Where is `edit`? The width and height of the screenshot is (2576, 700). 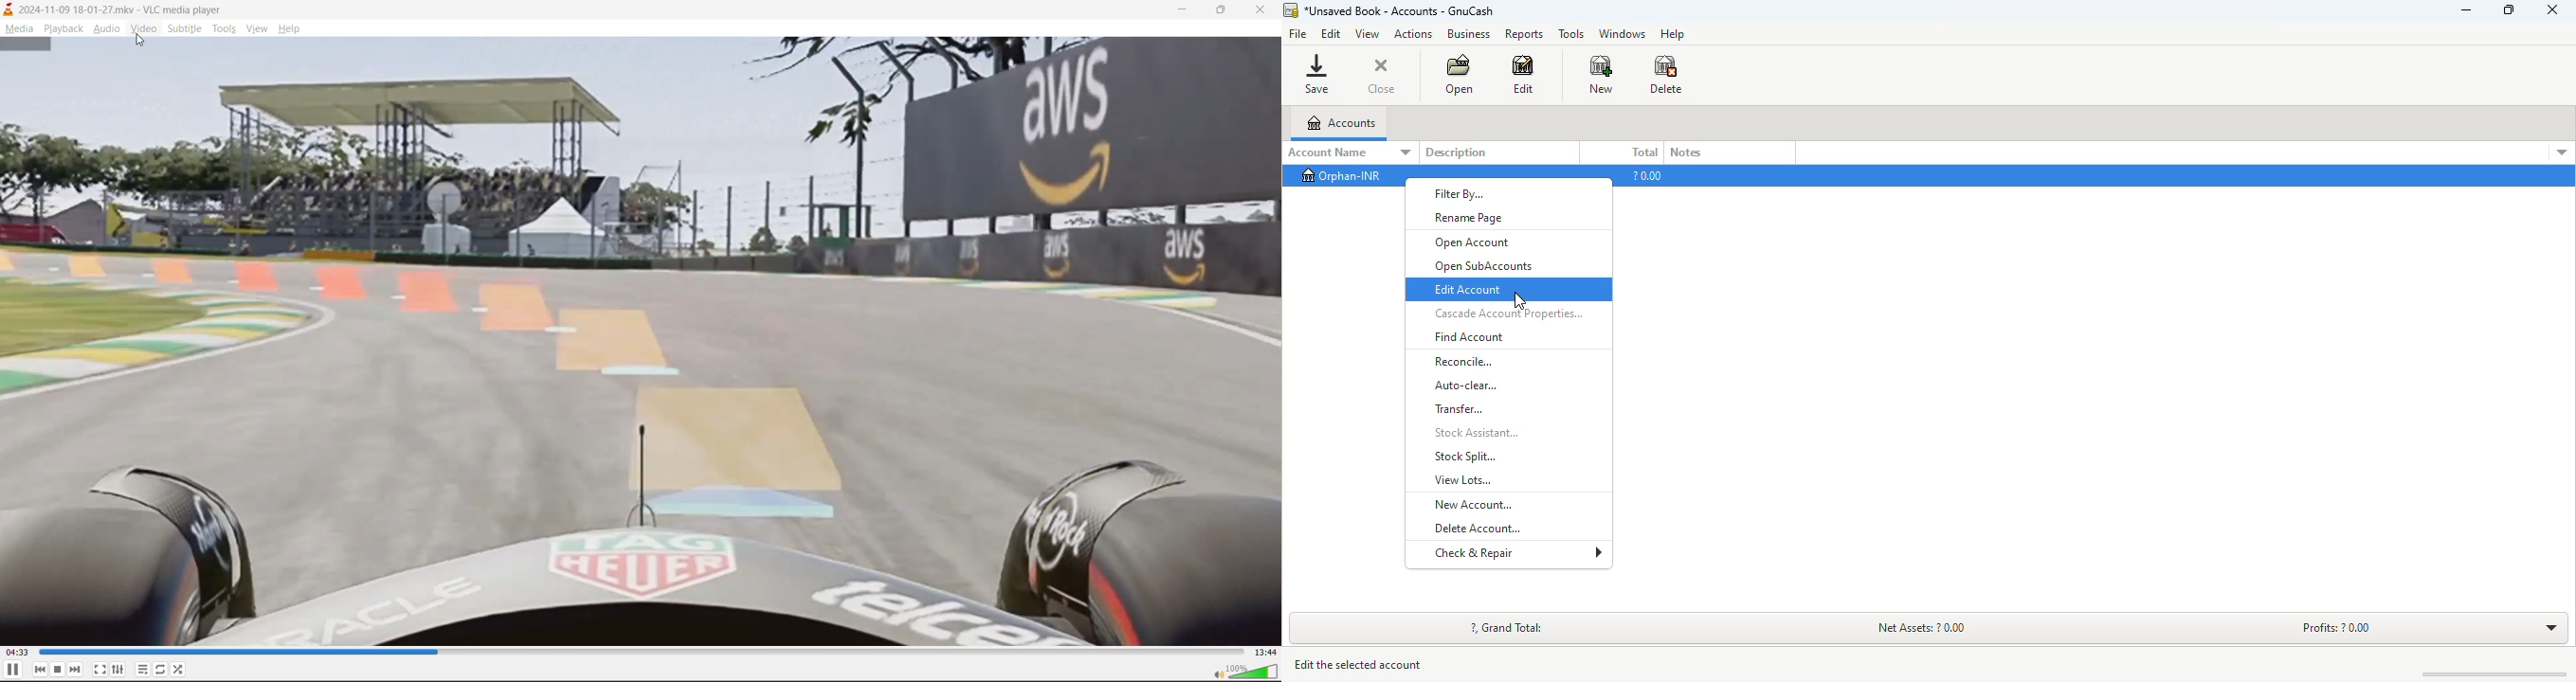 edit is located at coordinates (1522, 75).